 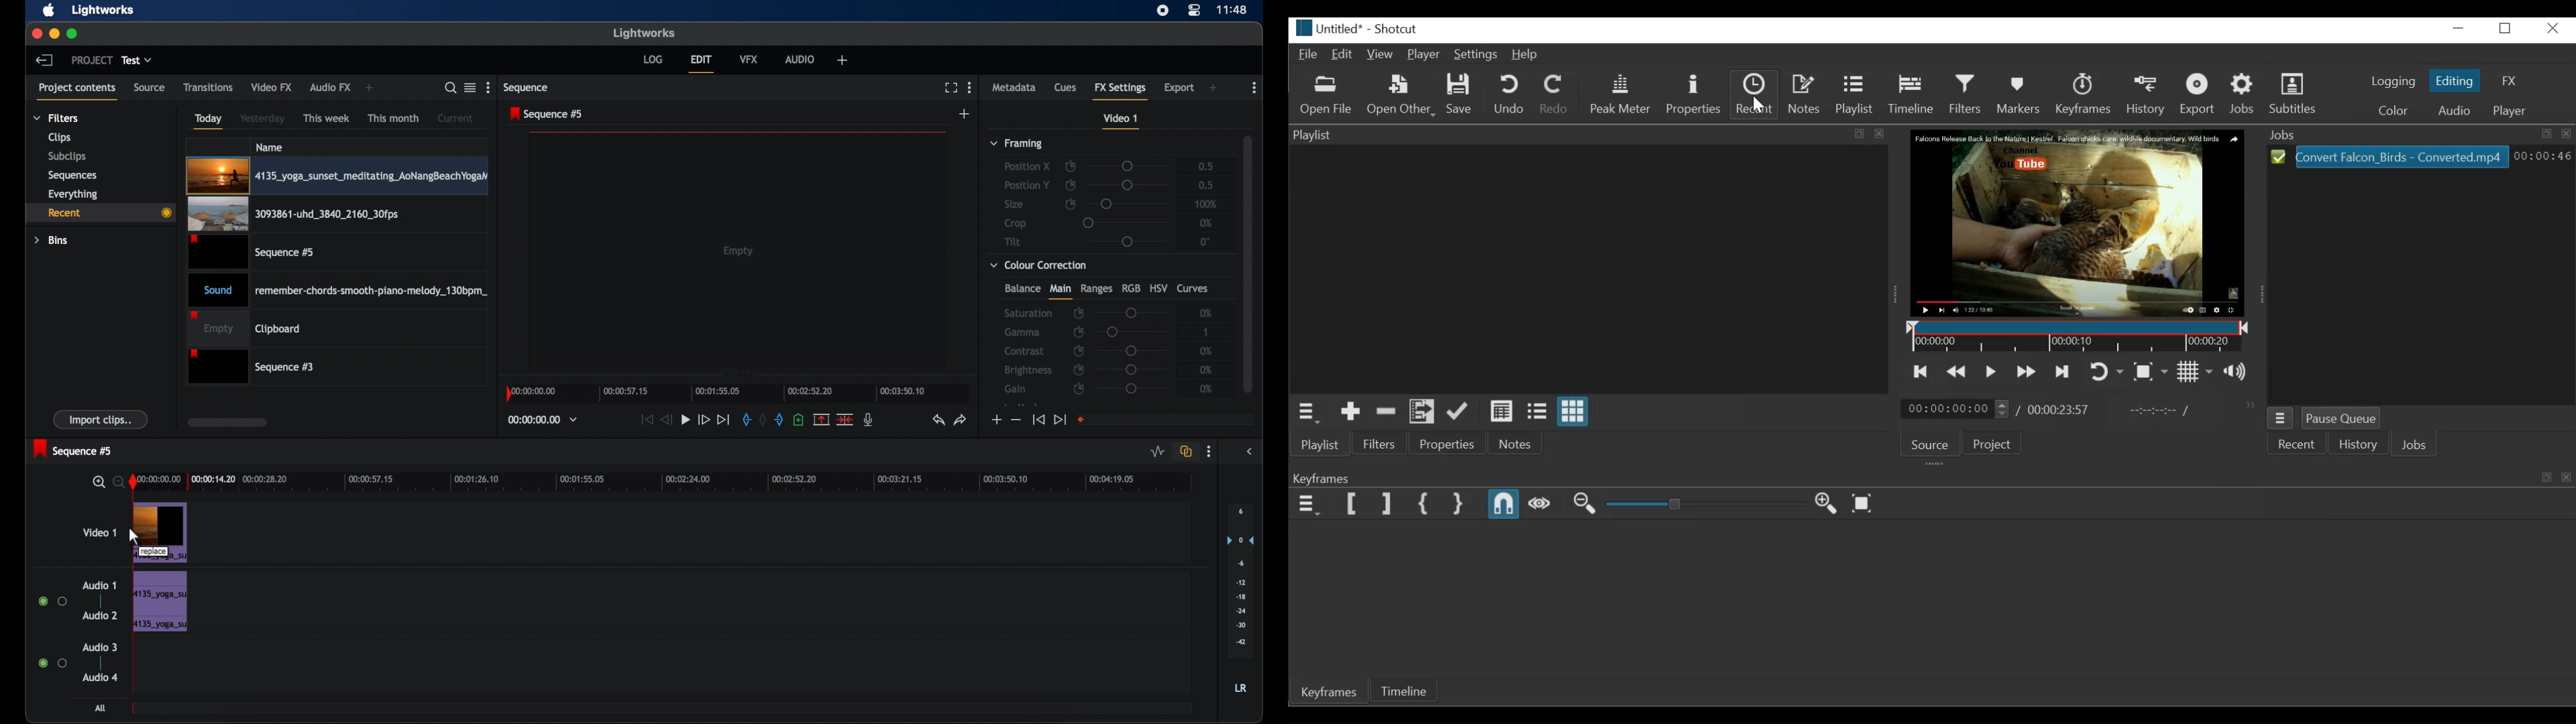 I want to click on undo, so click(x=938, y=420).